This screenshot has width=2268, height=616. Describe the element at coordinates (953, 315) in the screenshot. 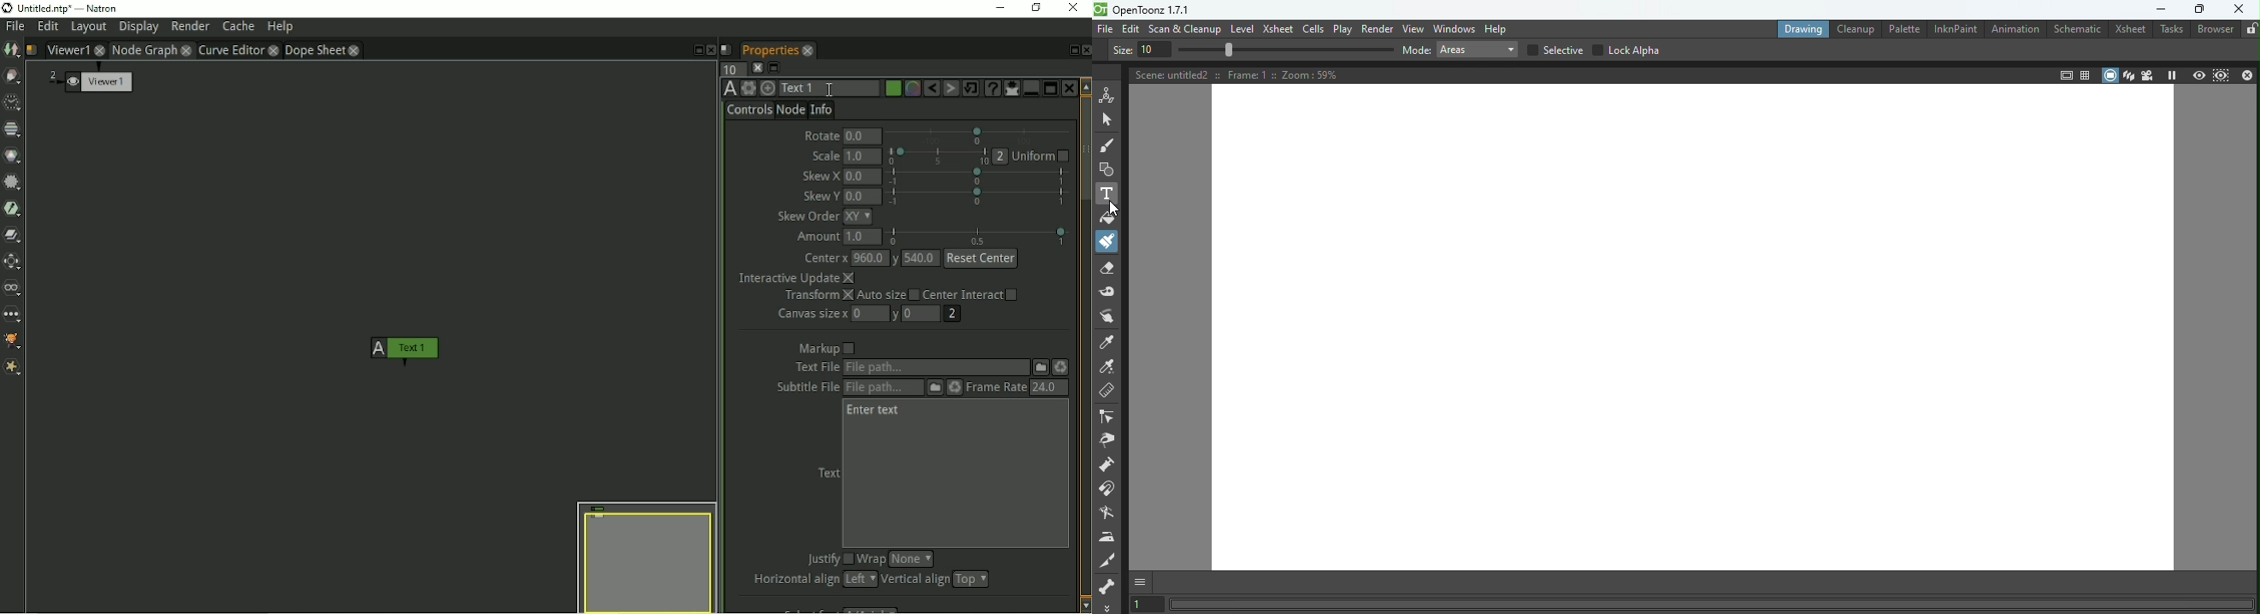

I see `2` at that location.